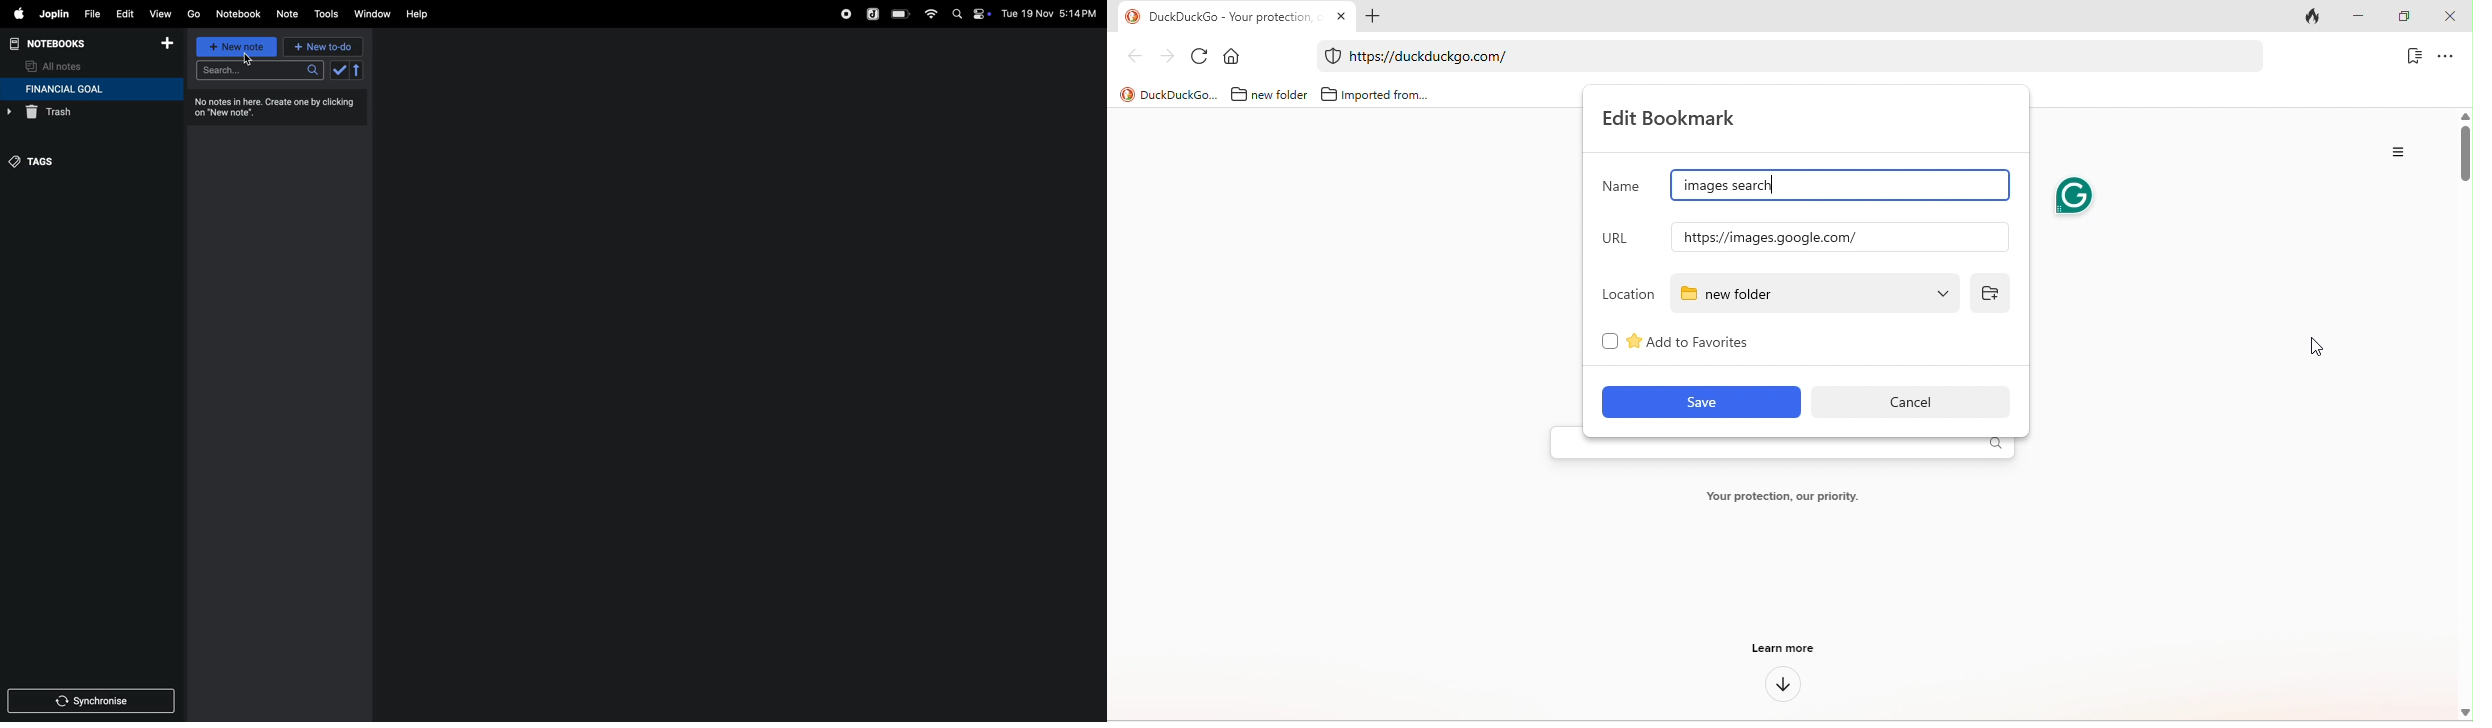  What do you see at coordinates (1841, 186) in the screenshot?
I see `google images` at bounding box center [1841, 186].